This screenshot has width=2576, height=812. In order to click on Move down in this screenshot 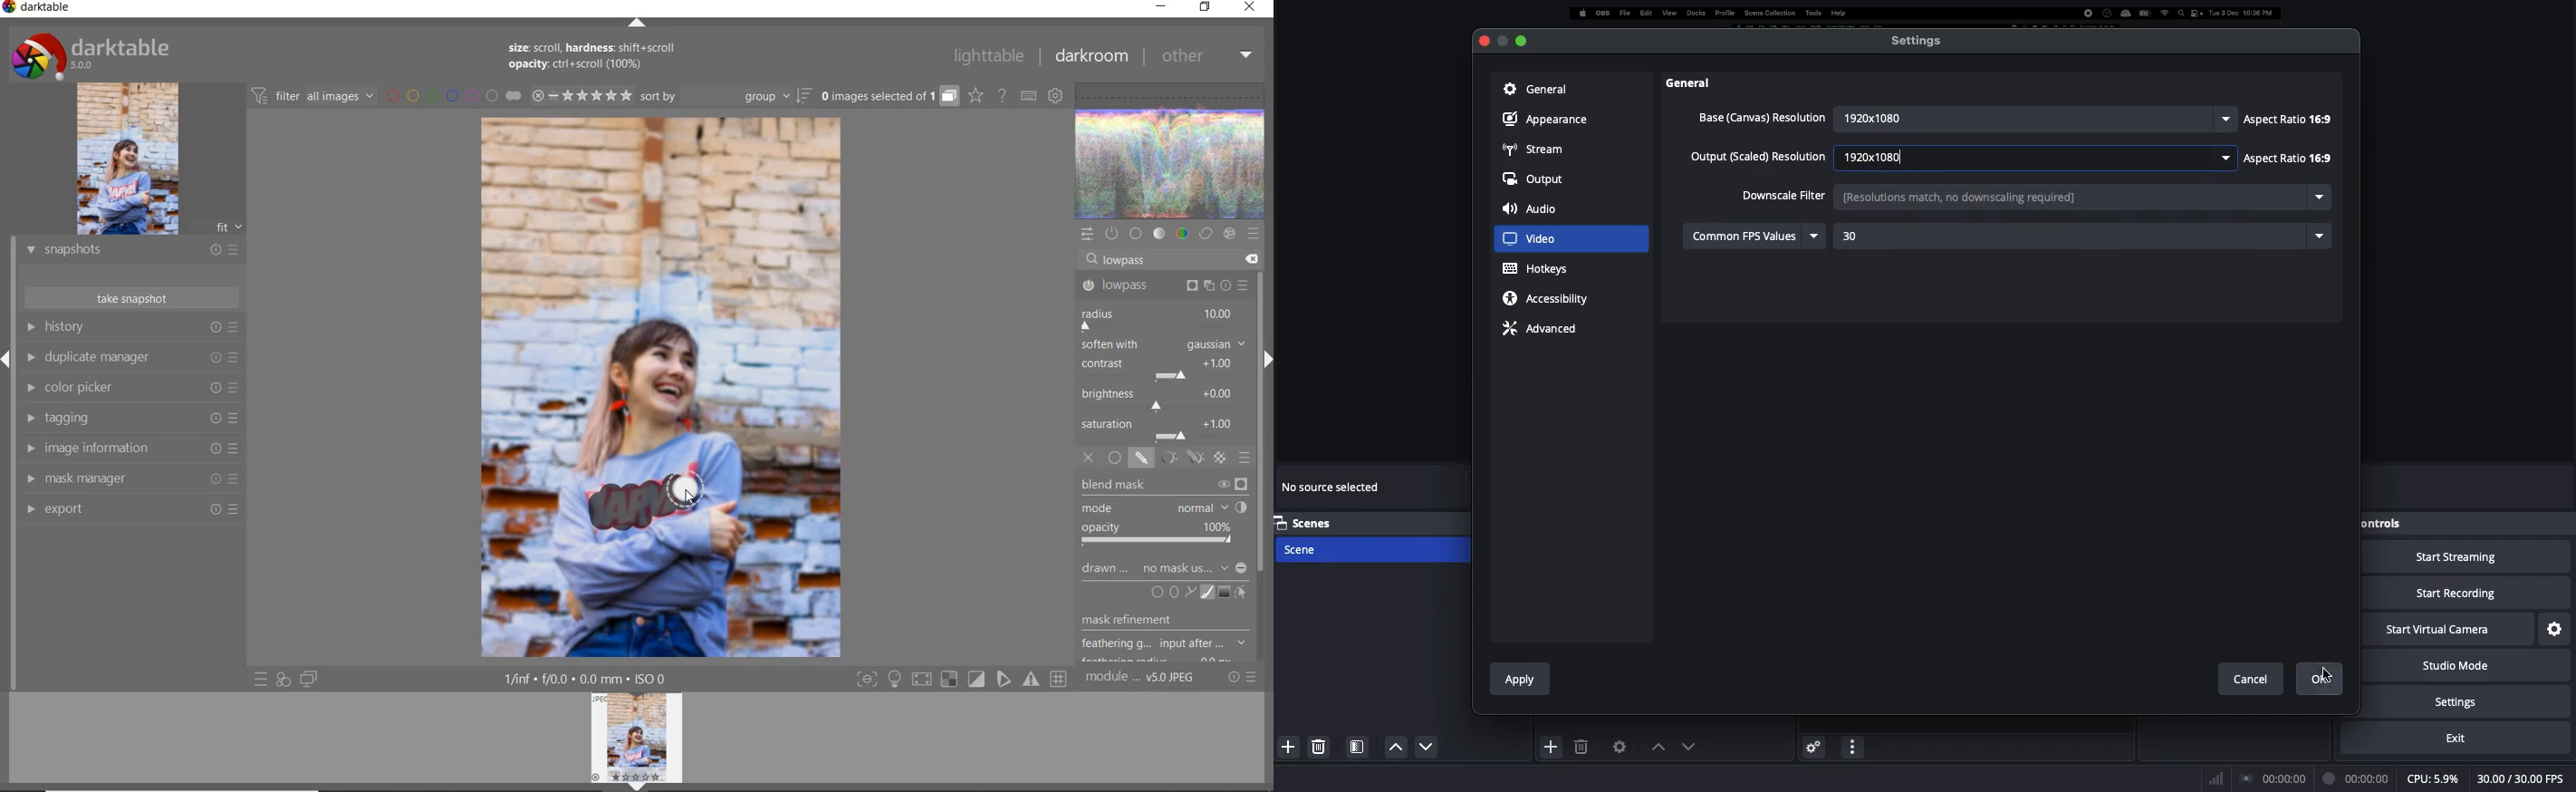, I will do `click(1687, 746)`.